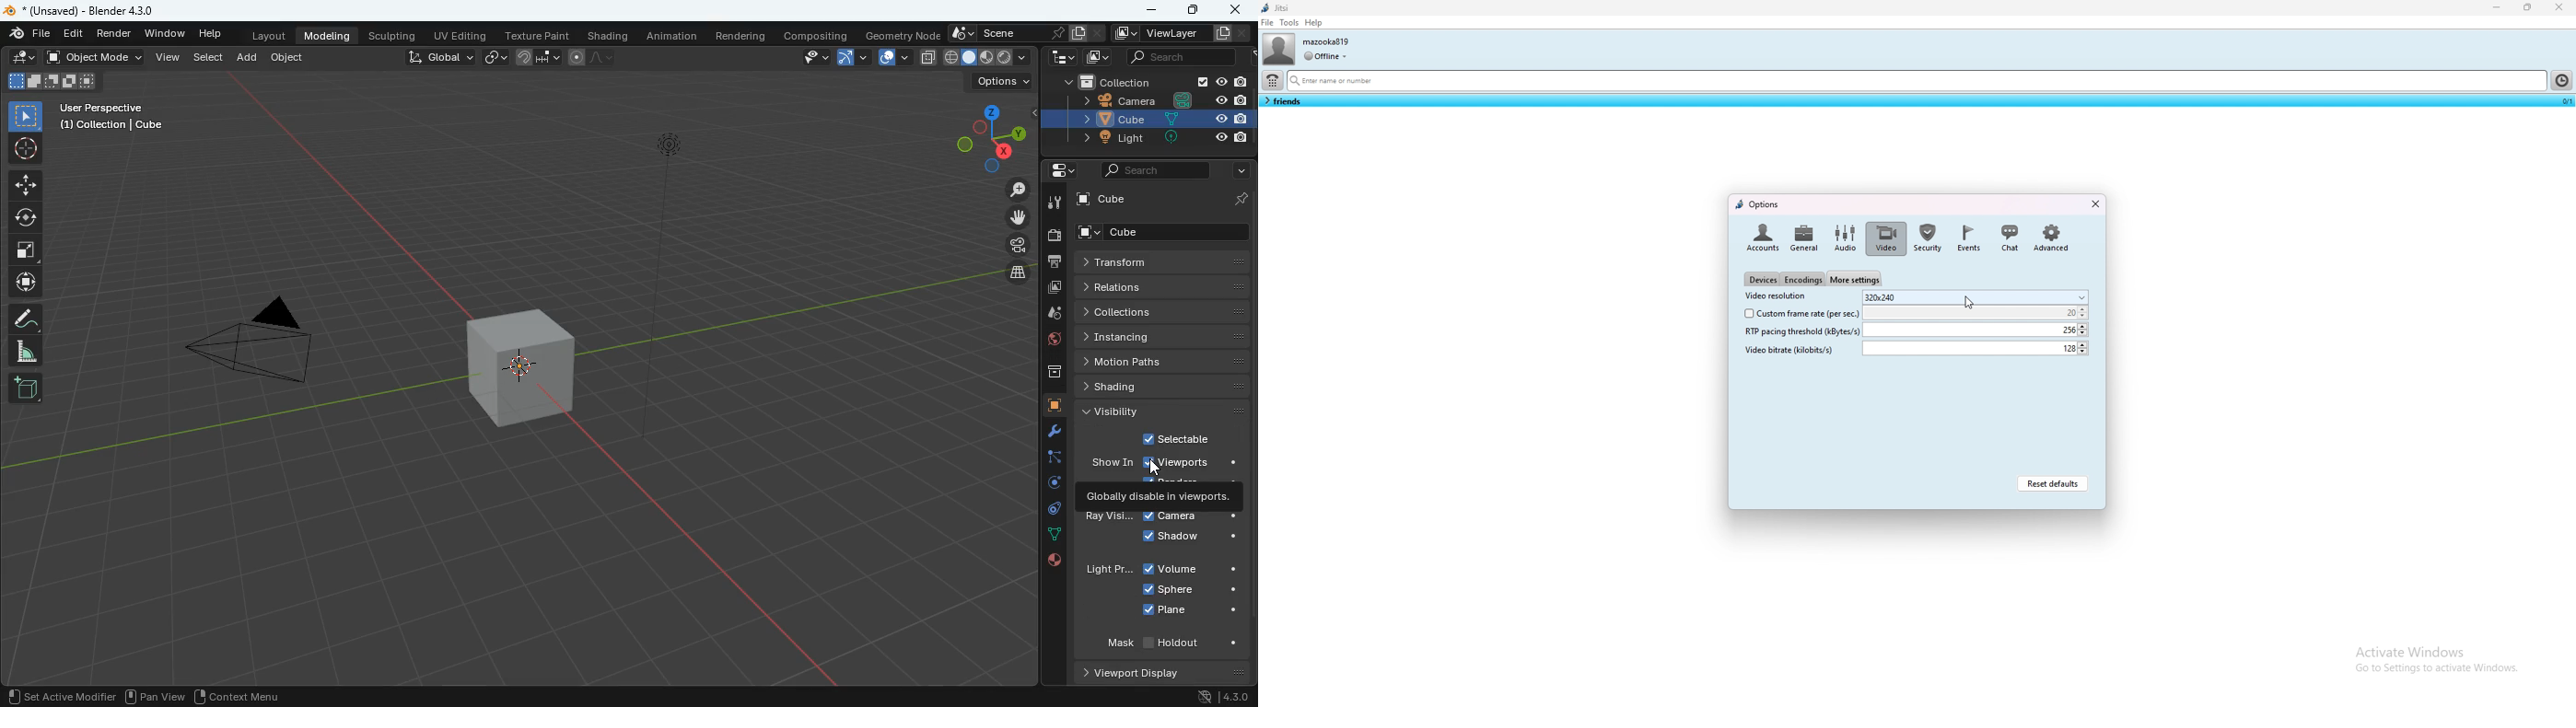 This screenshot has height=728, width=2576. Describe the element at coordinates (1160, 496) in the screenshot. I see `message` at that location.